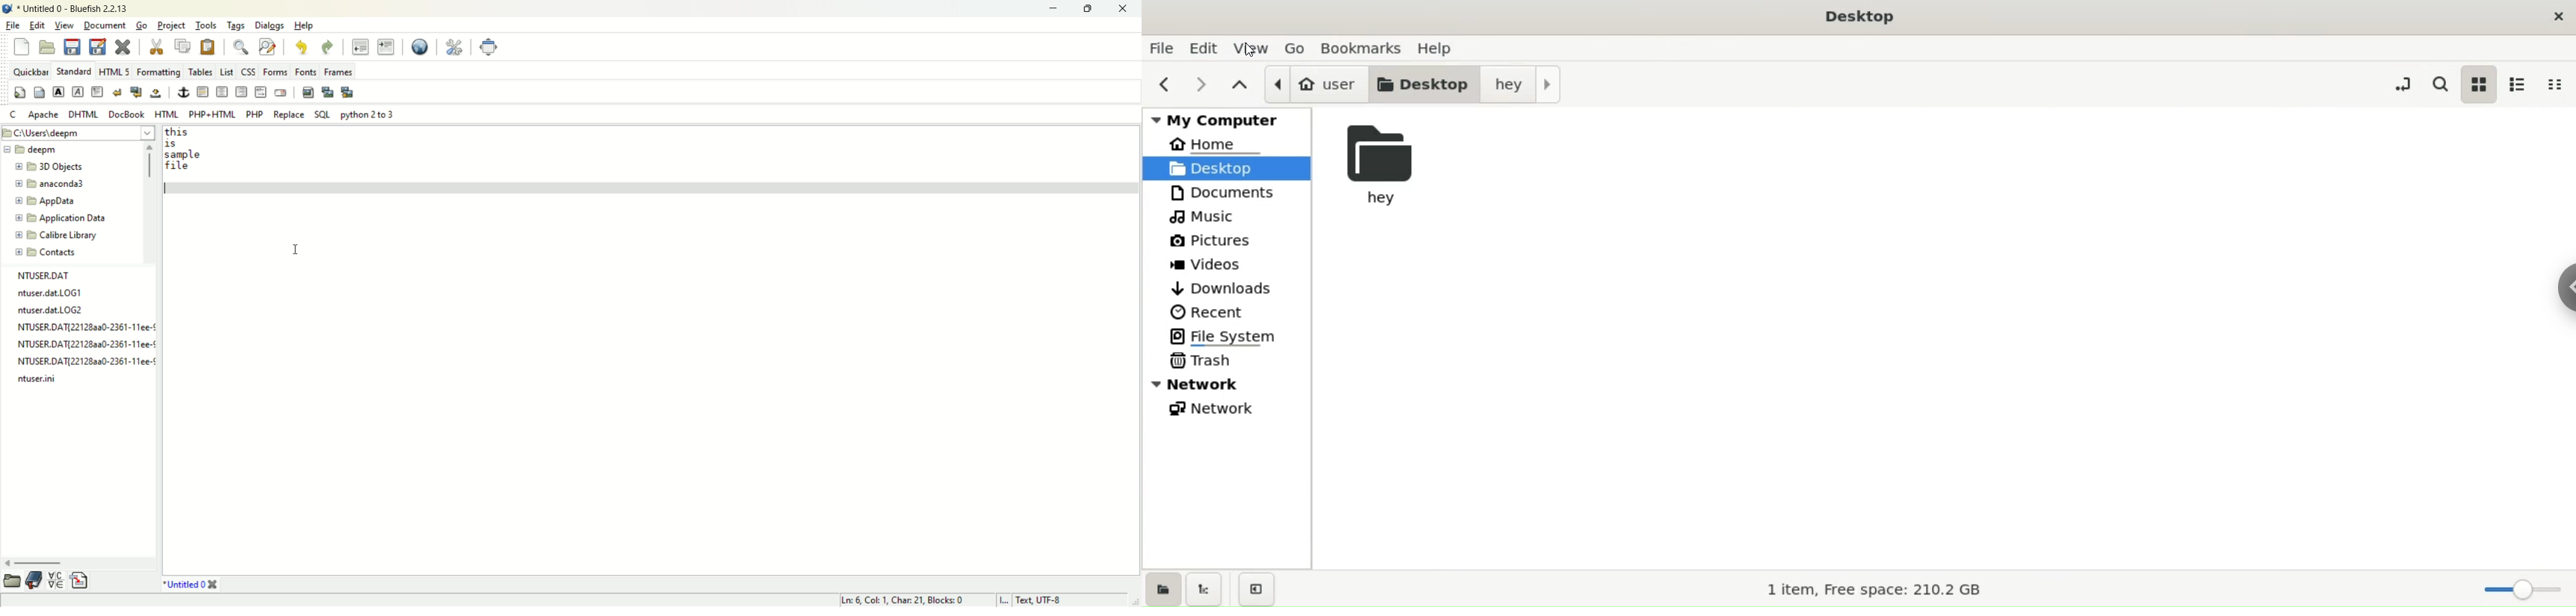  Describe the element at coordinates (488, 45) in the screenshot. I see `fullscreen` at that location.